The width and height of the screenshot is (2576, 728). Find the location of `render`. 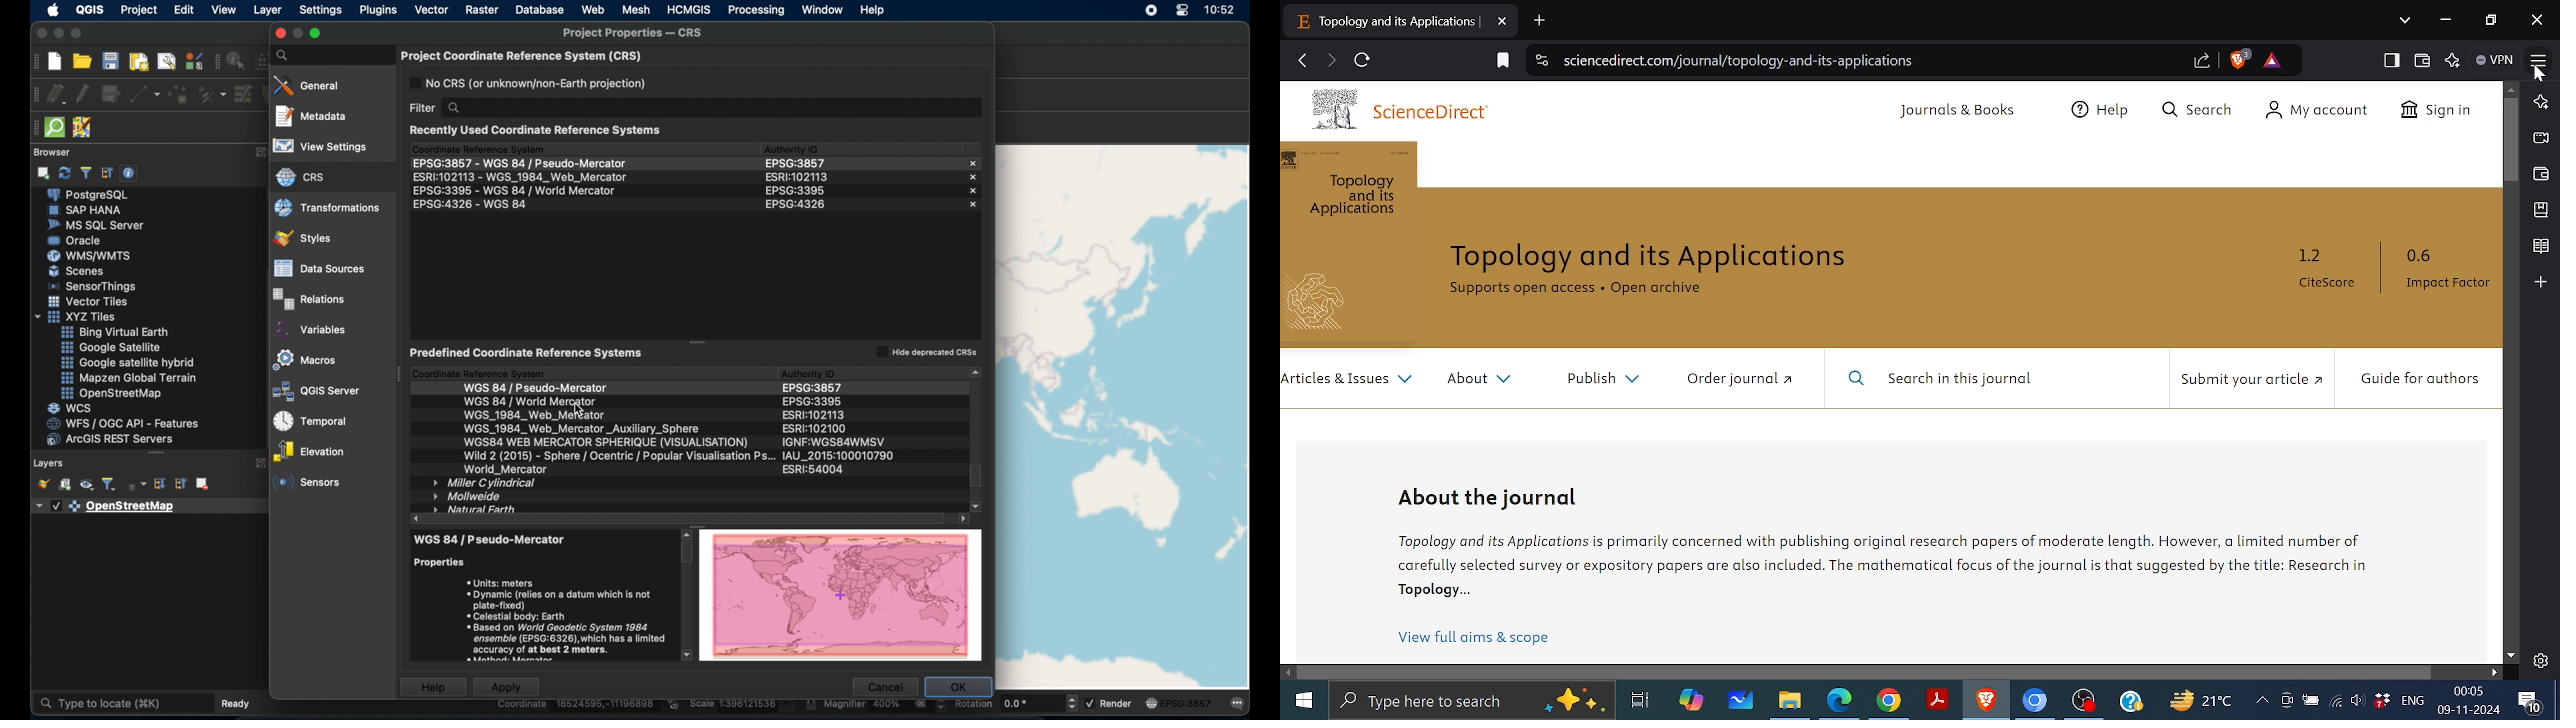

render is located at coordinates (1109, 702).